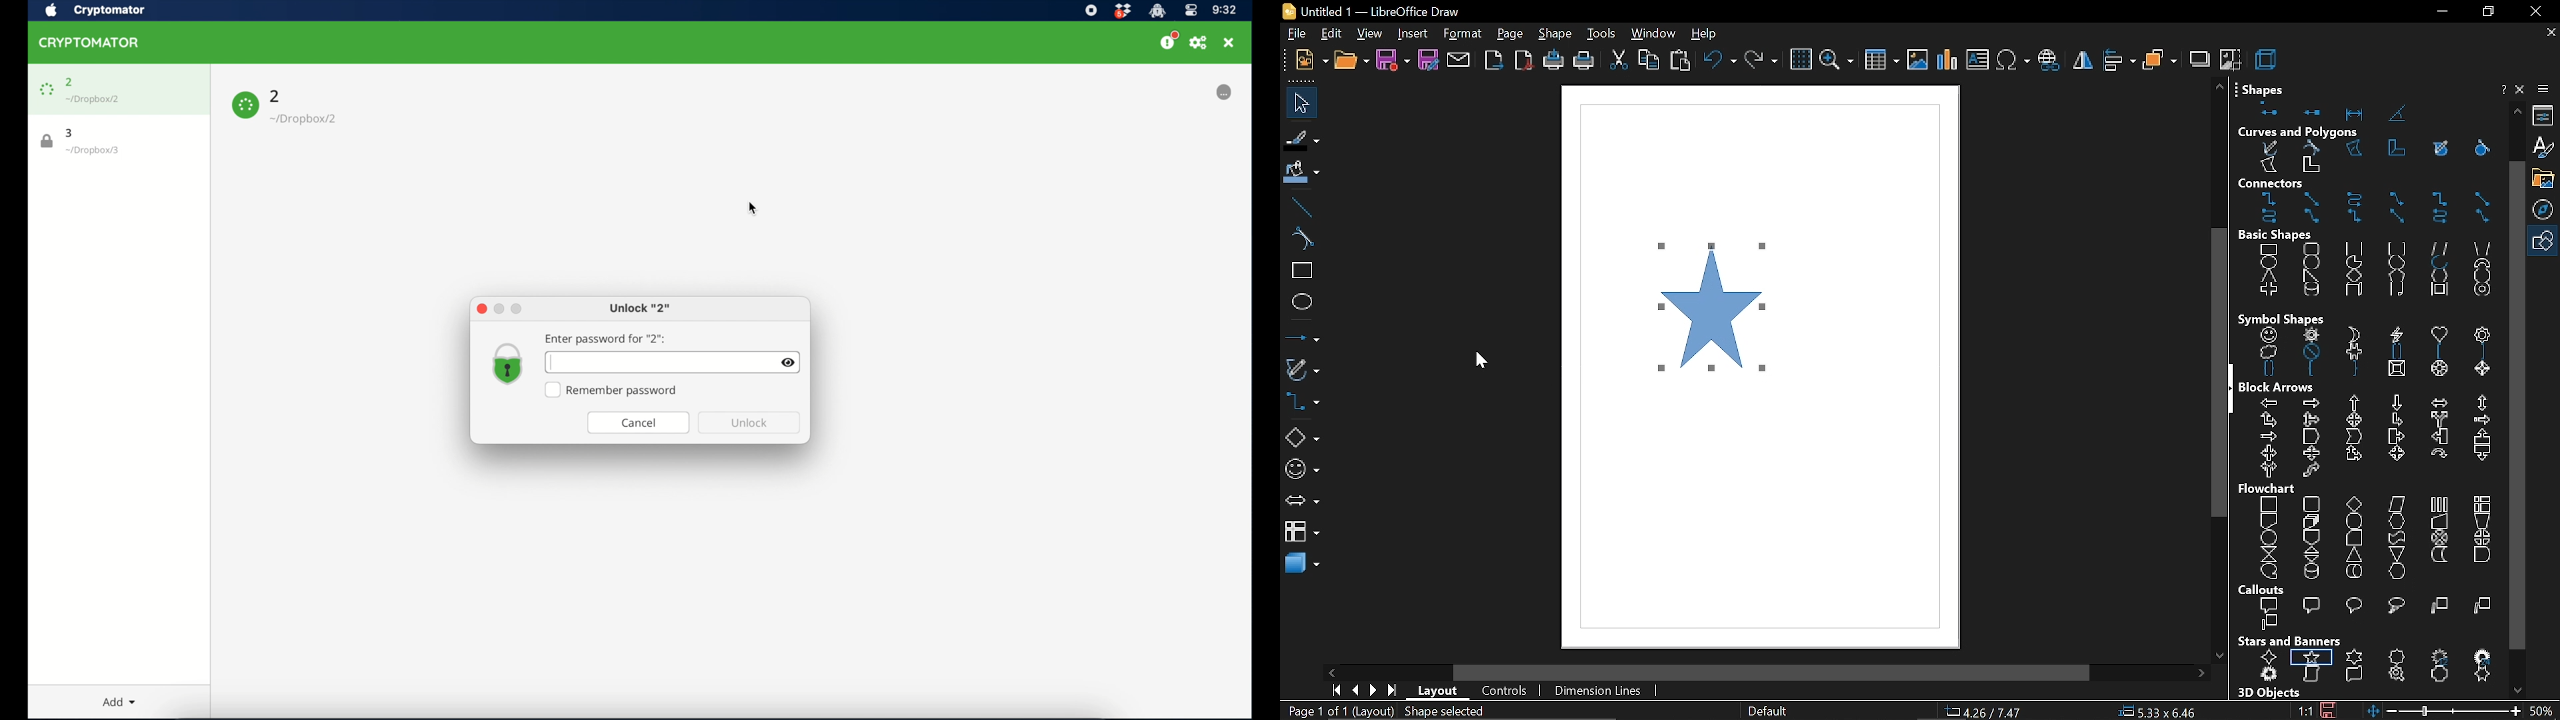 The width and height of the screenshot is (2576, 728). What do you see at coordinates (754, 209) in the screenshot?
I see `cursor` at bounding box center [754, 209].